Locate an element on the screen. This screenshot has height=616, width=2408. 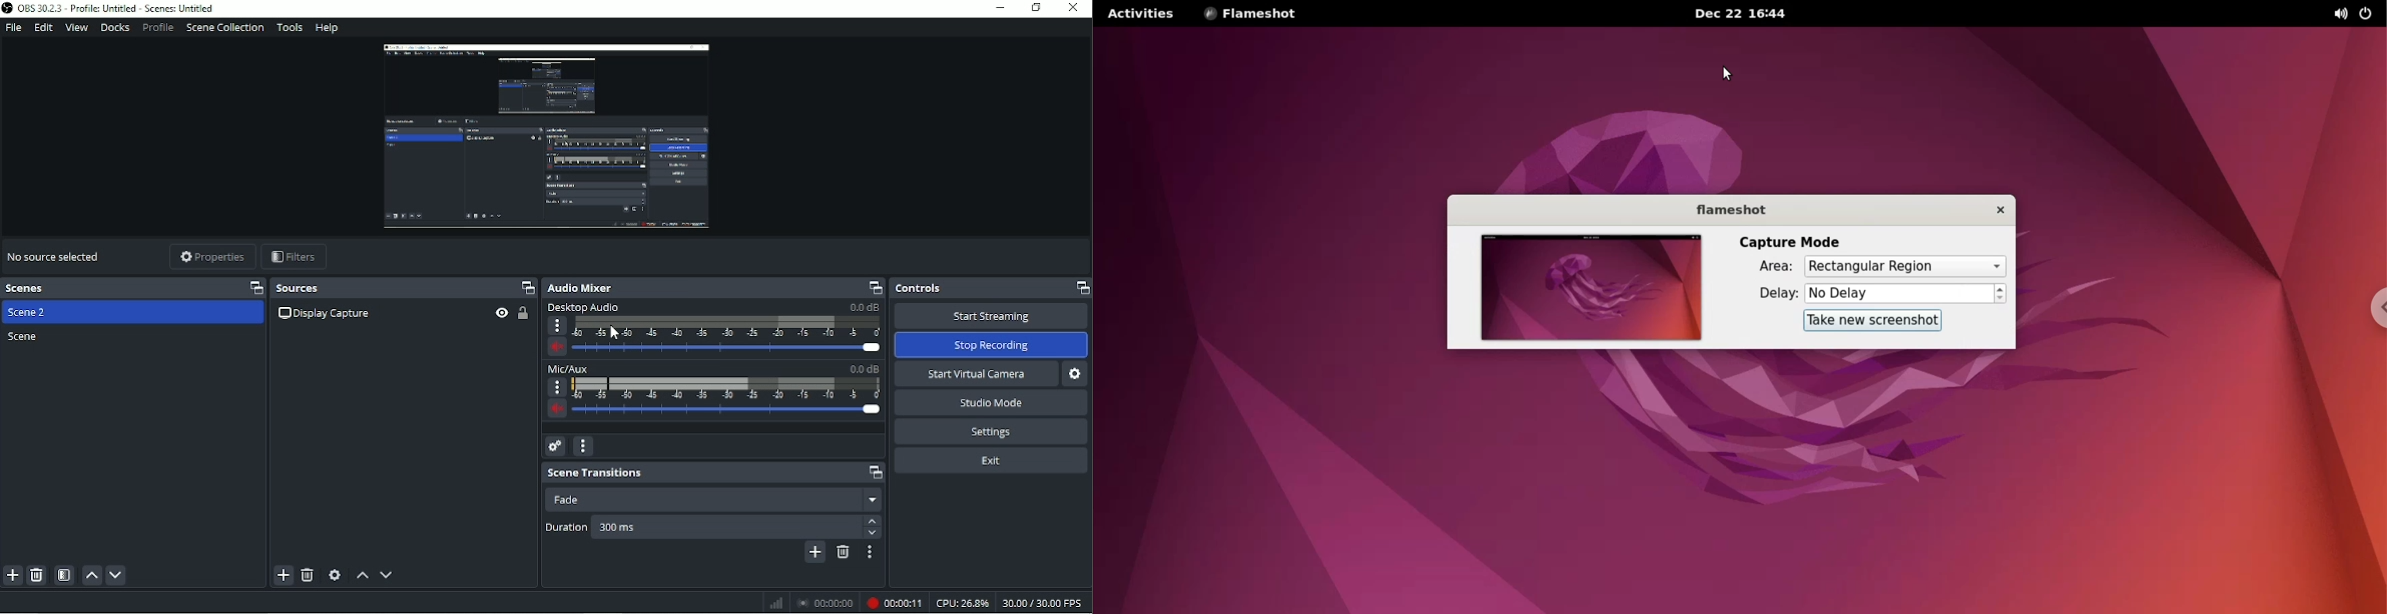
CPU is located at coordinates (962, 603).